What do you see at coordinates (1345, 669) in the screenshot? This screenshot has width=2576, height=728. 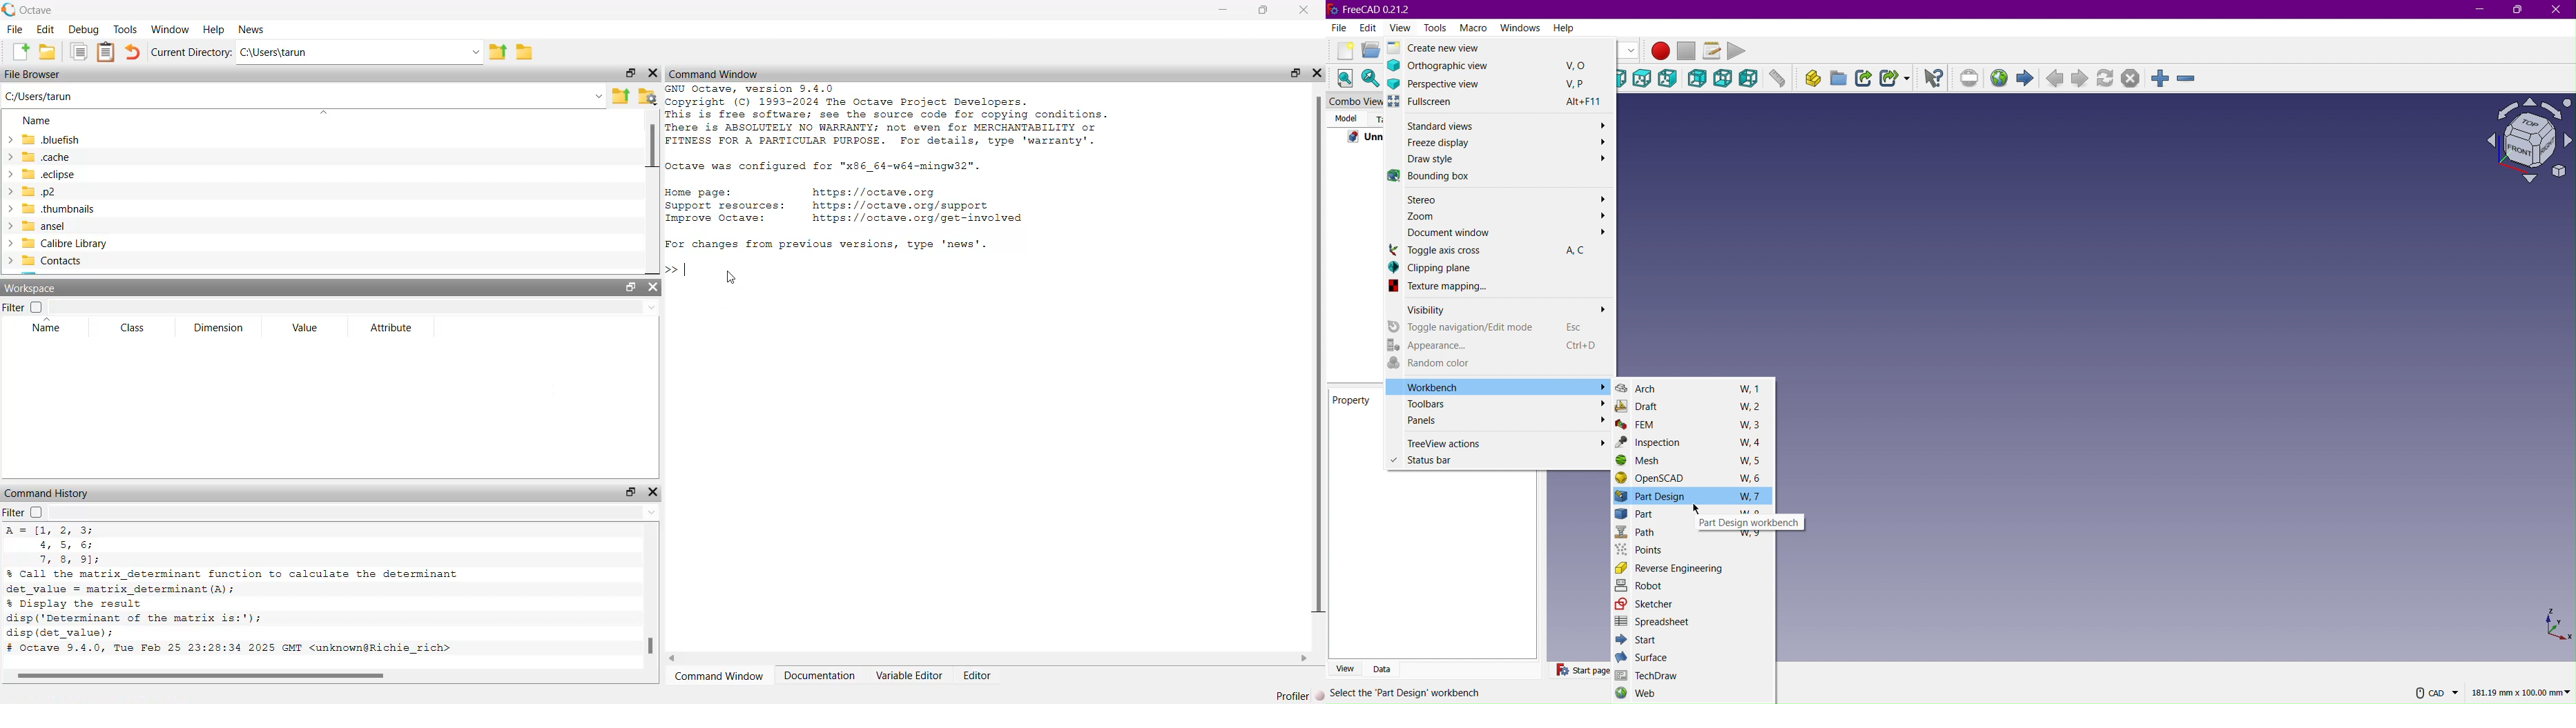 I see `View` at bounding box center [1345, 669].